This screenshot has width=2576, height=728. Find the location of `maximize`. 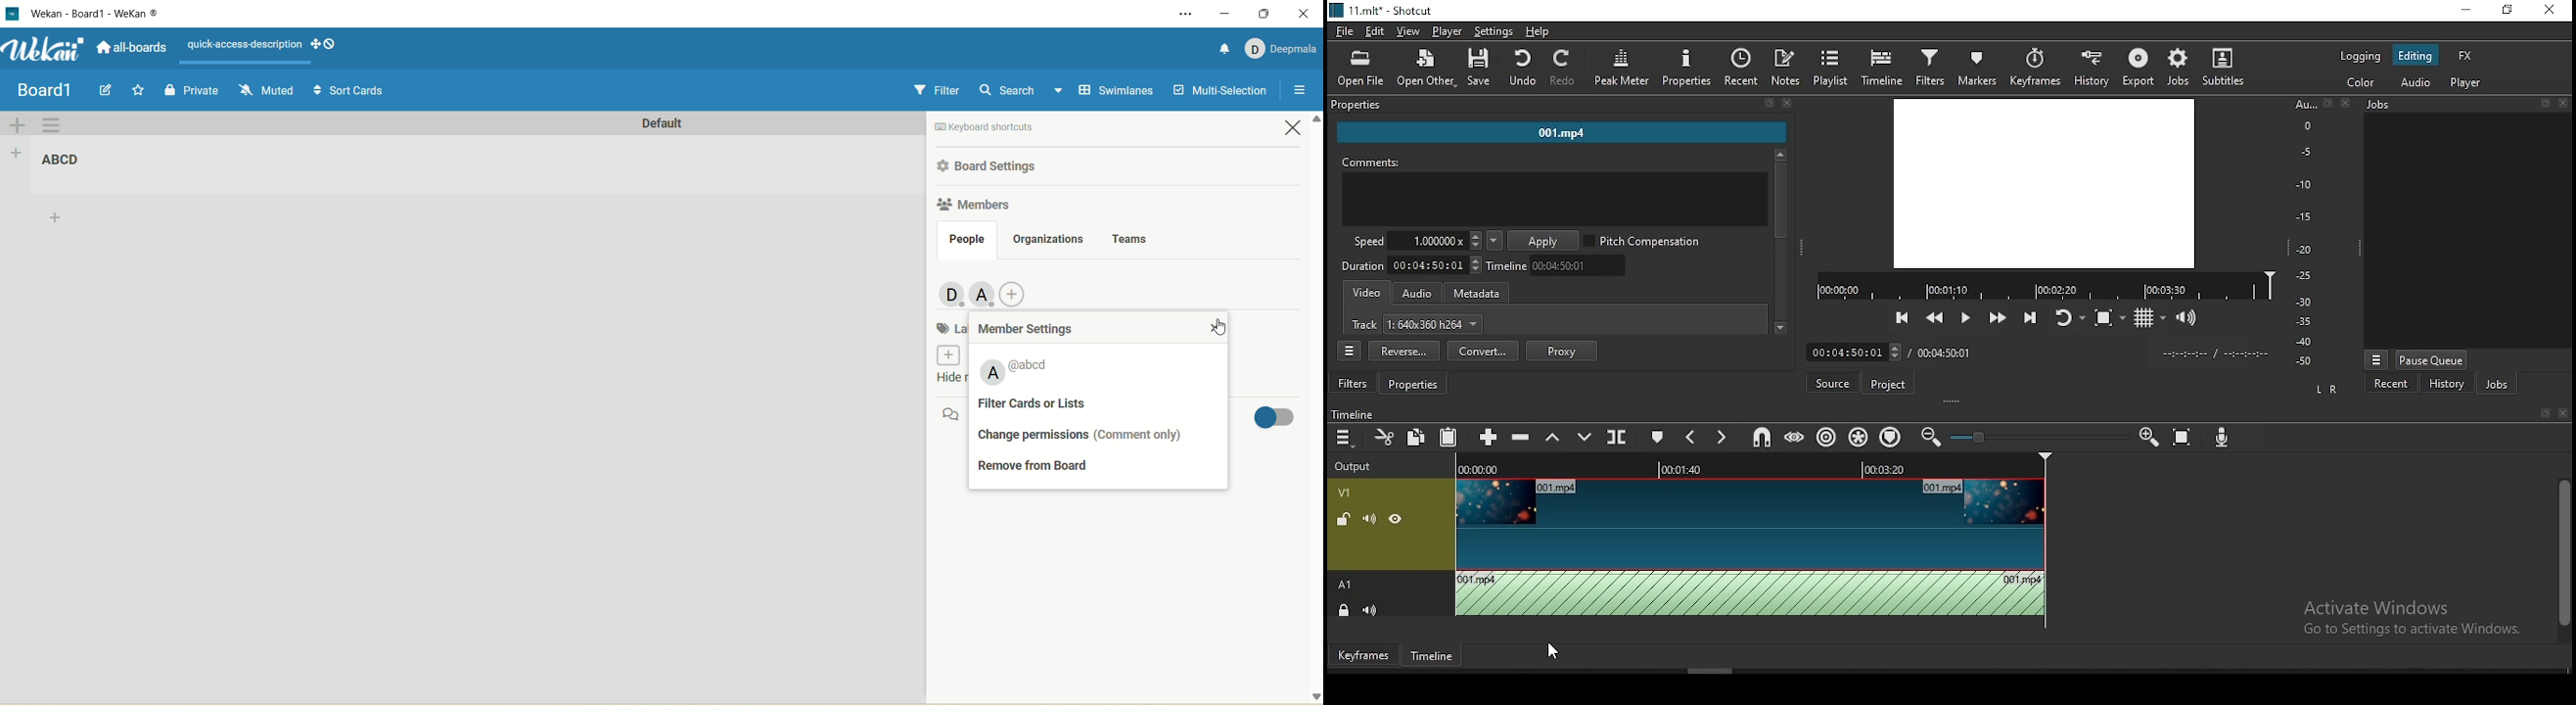

maximize is located at coordinates (1263, 14).